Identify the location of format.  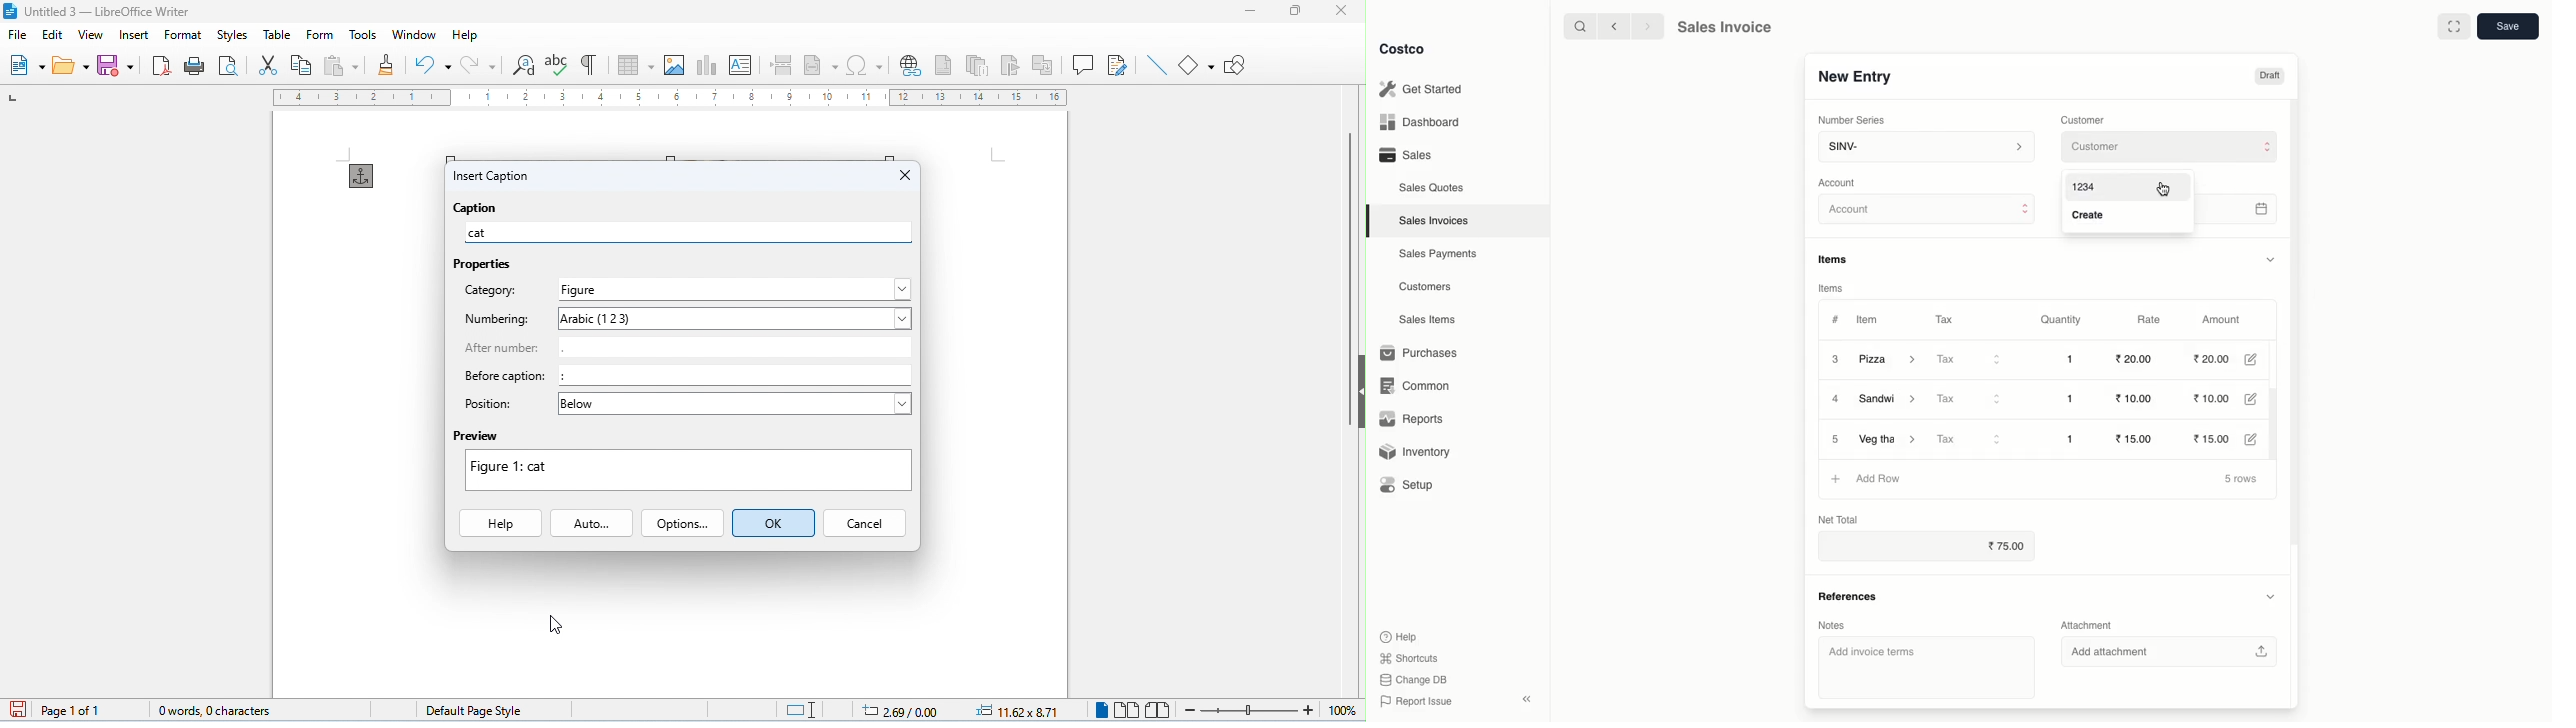
(183, 35).